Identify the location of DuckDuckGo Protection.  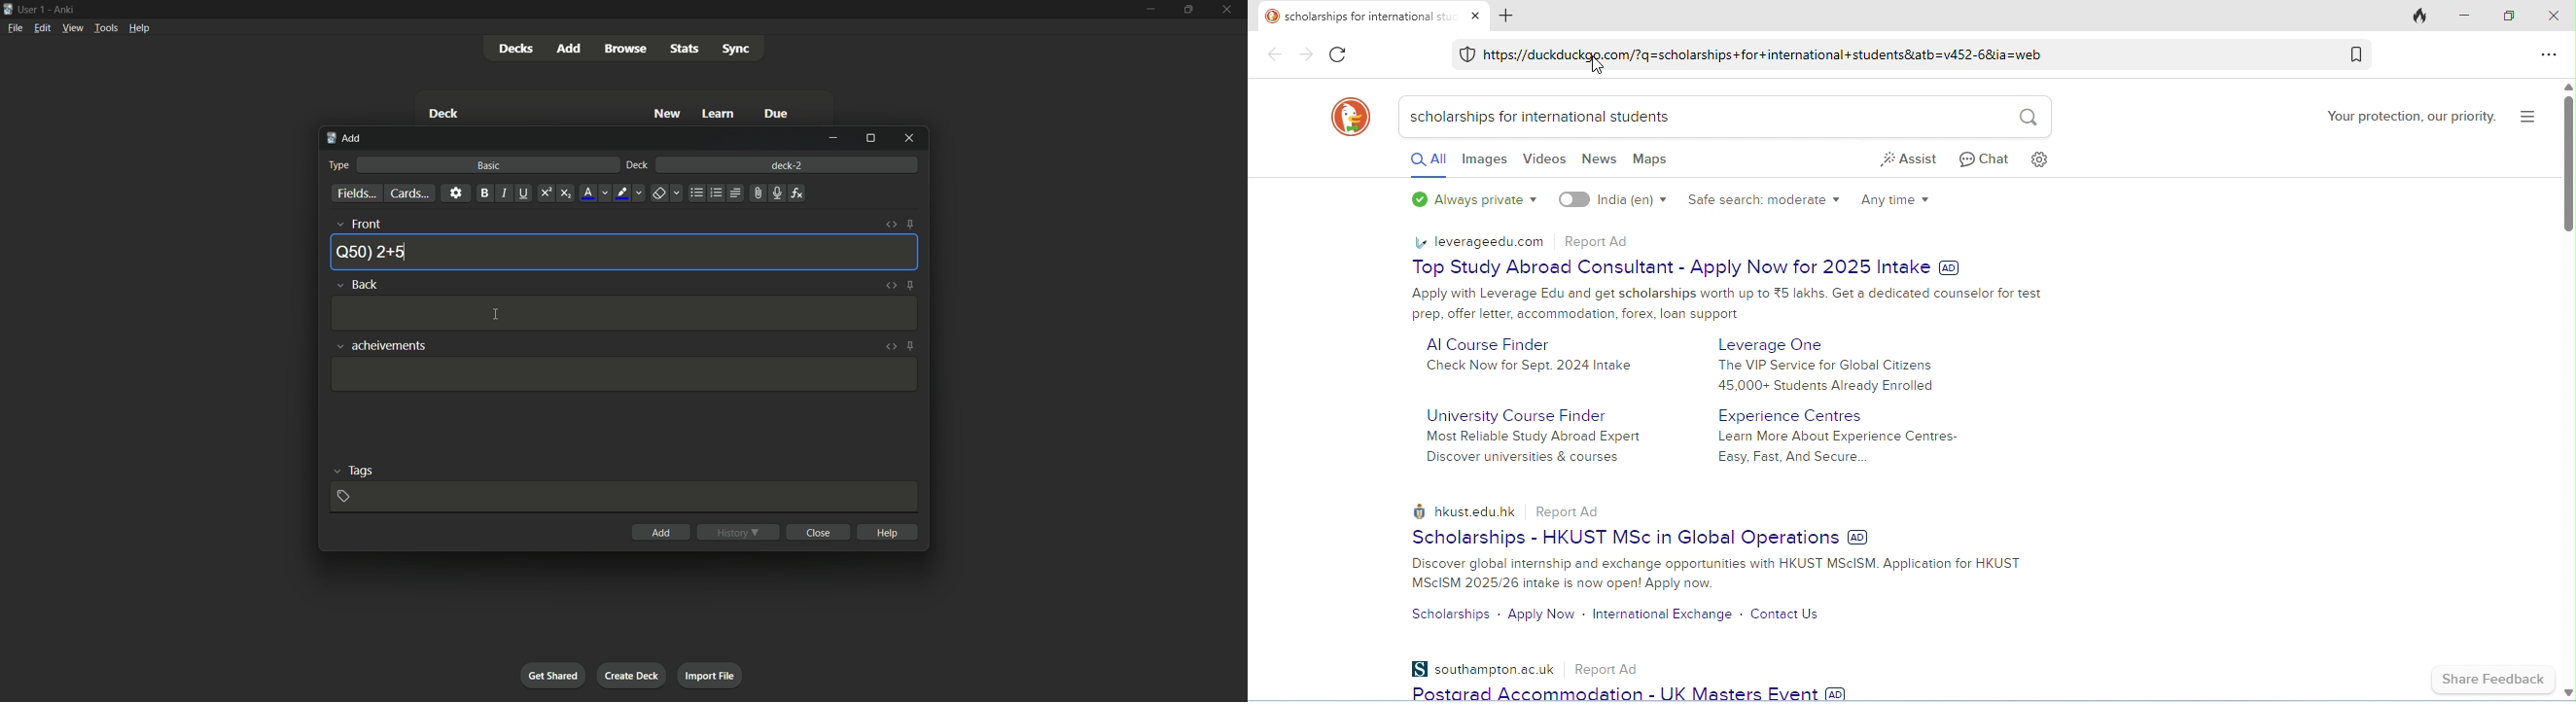
(1464, 53).